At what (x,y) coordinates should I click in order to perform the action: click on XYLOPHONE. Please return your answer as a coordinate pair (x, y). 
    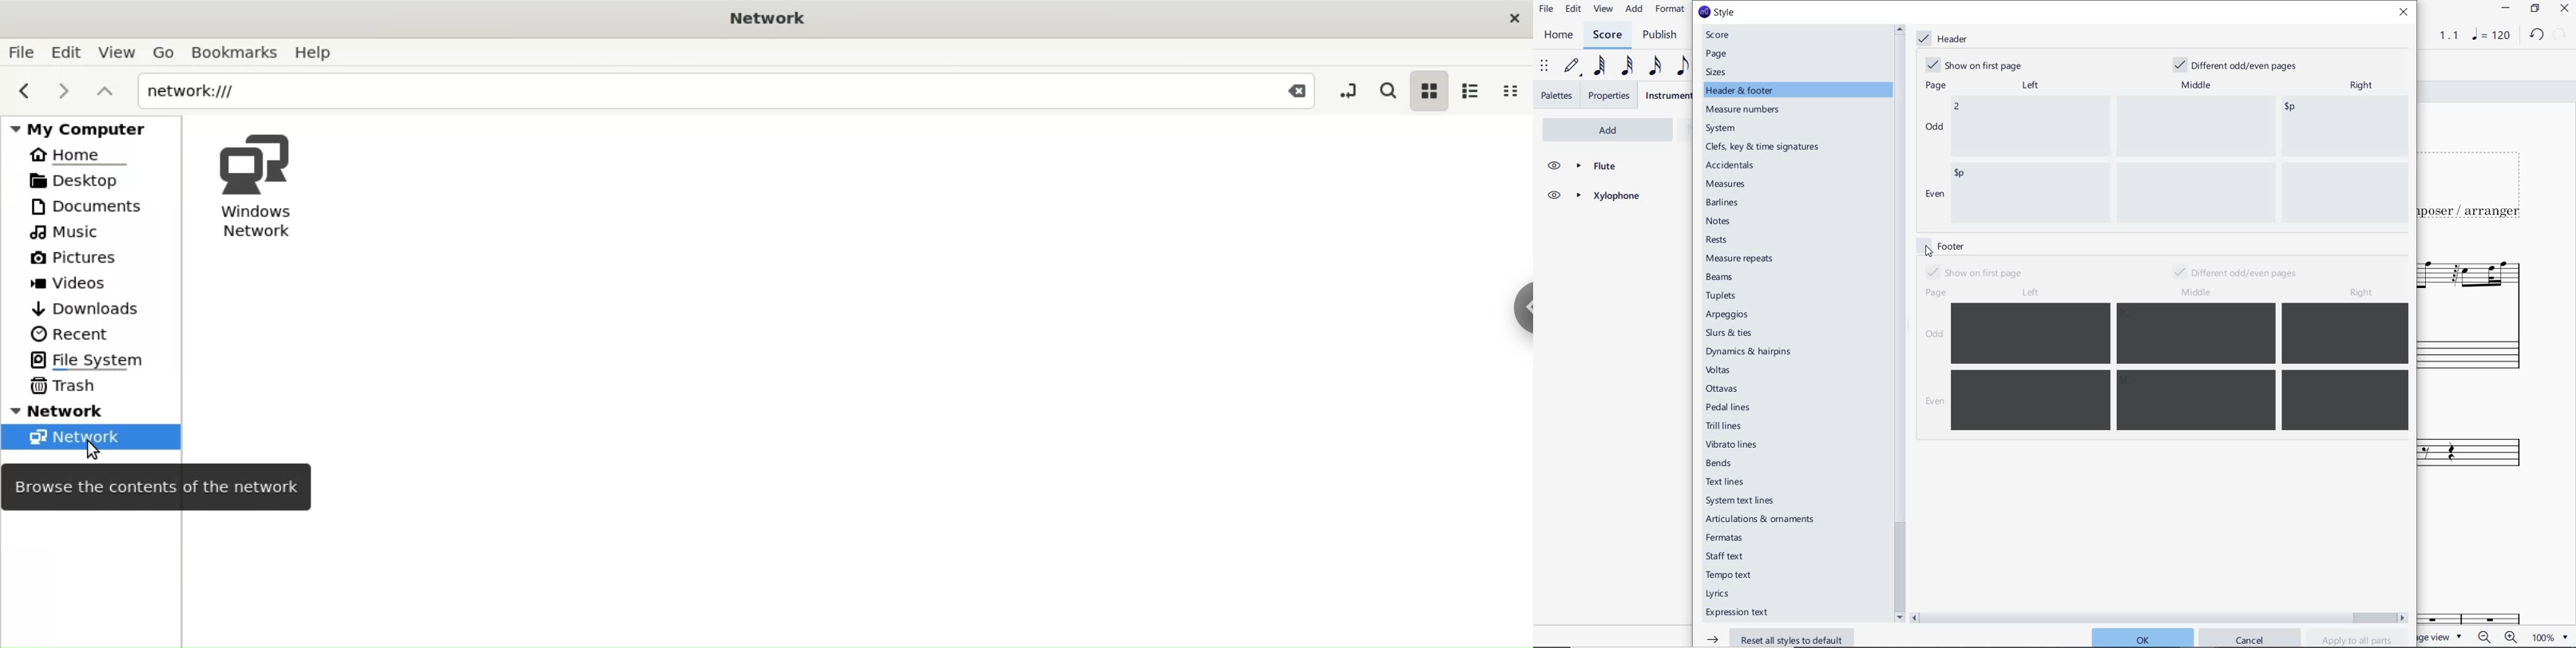
    Looking at the image, I should click on (1593, 197).